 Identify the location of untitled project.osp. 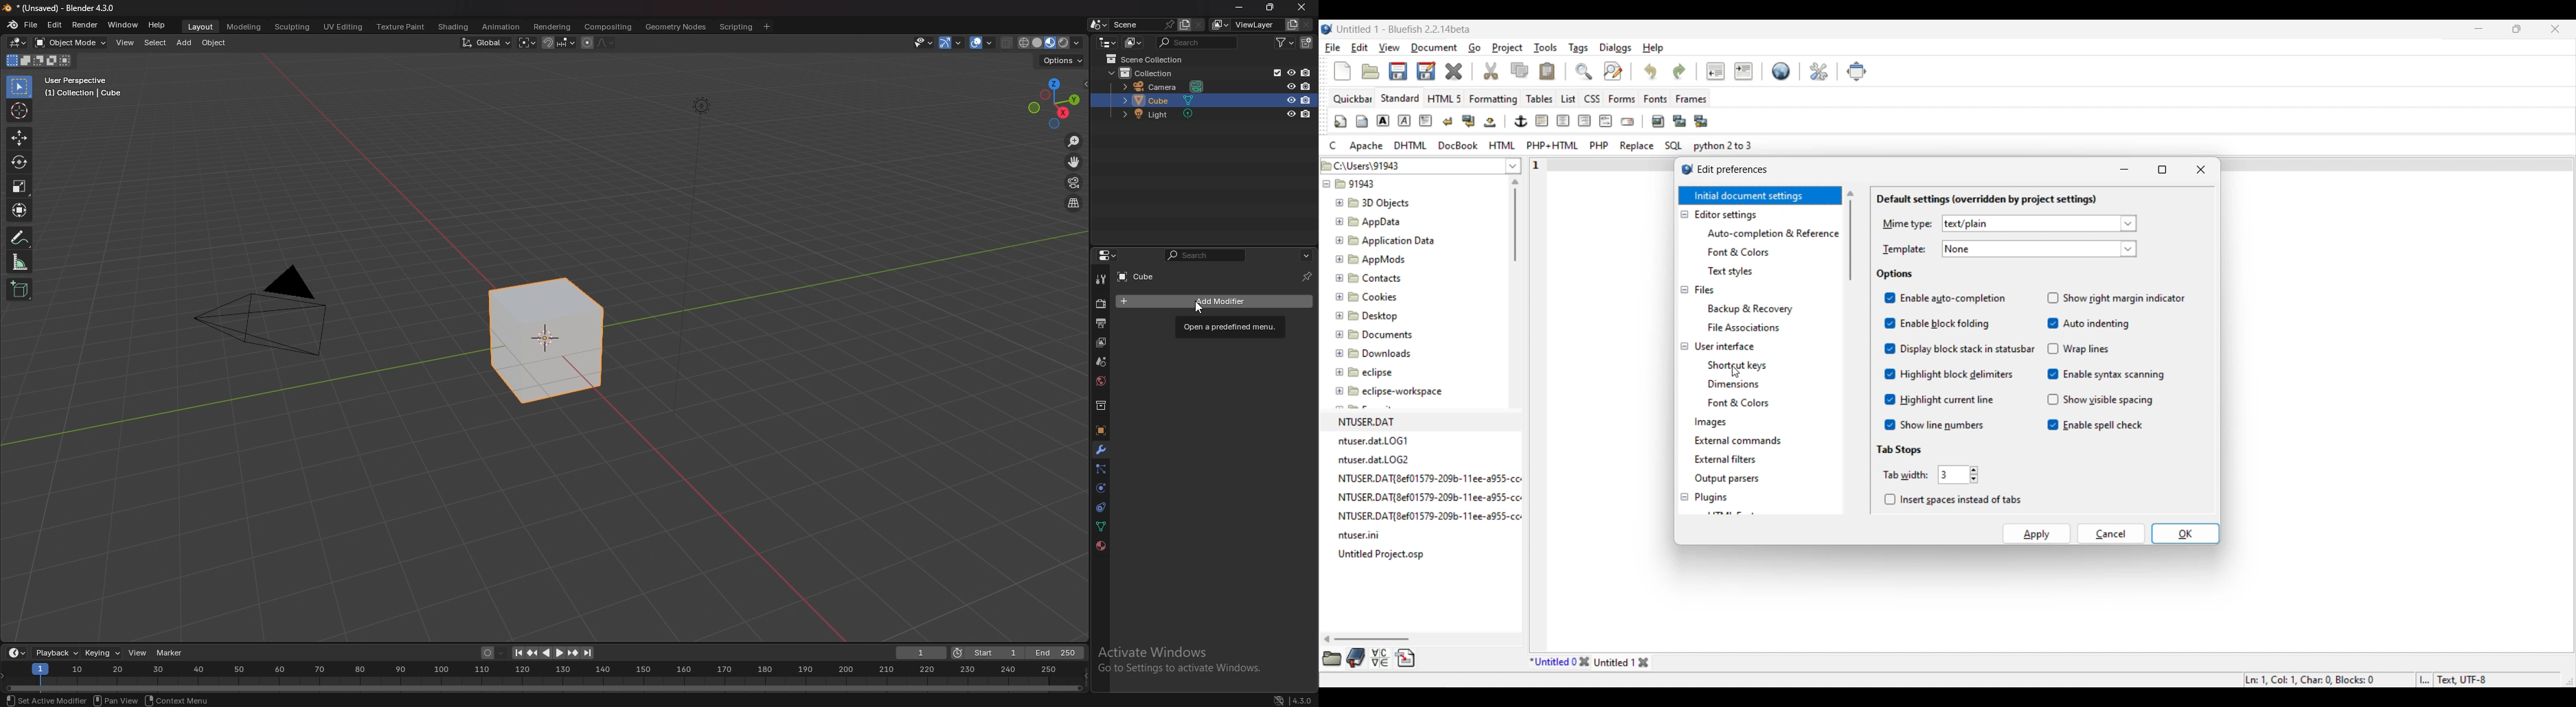
(1384, 554).